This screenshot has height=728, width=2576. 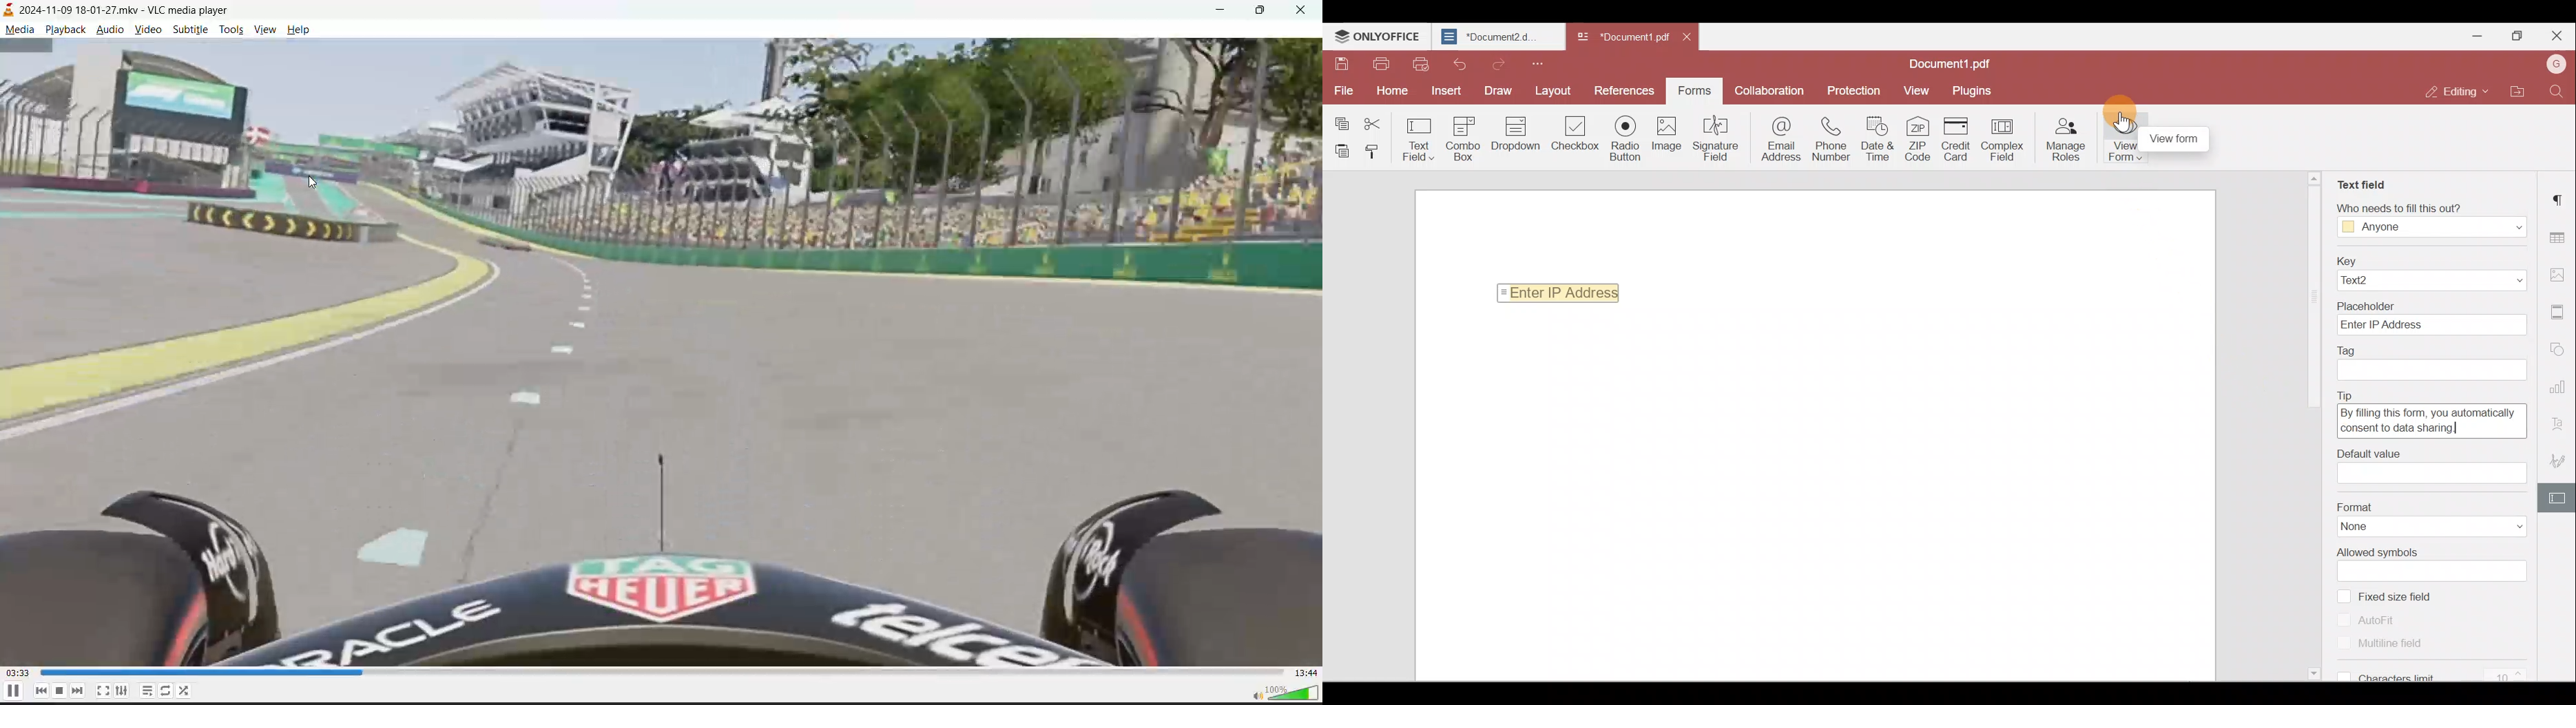 What do you see at coordinates (2180, 139) in the screenshot?
I see `View form` at bounding box center [2180, 139].